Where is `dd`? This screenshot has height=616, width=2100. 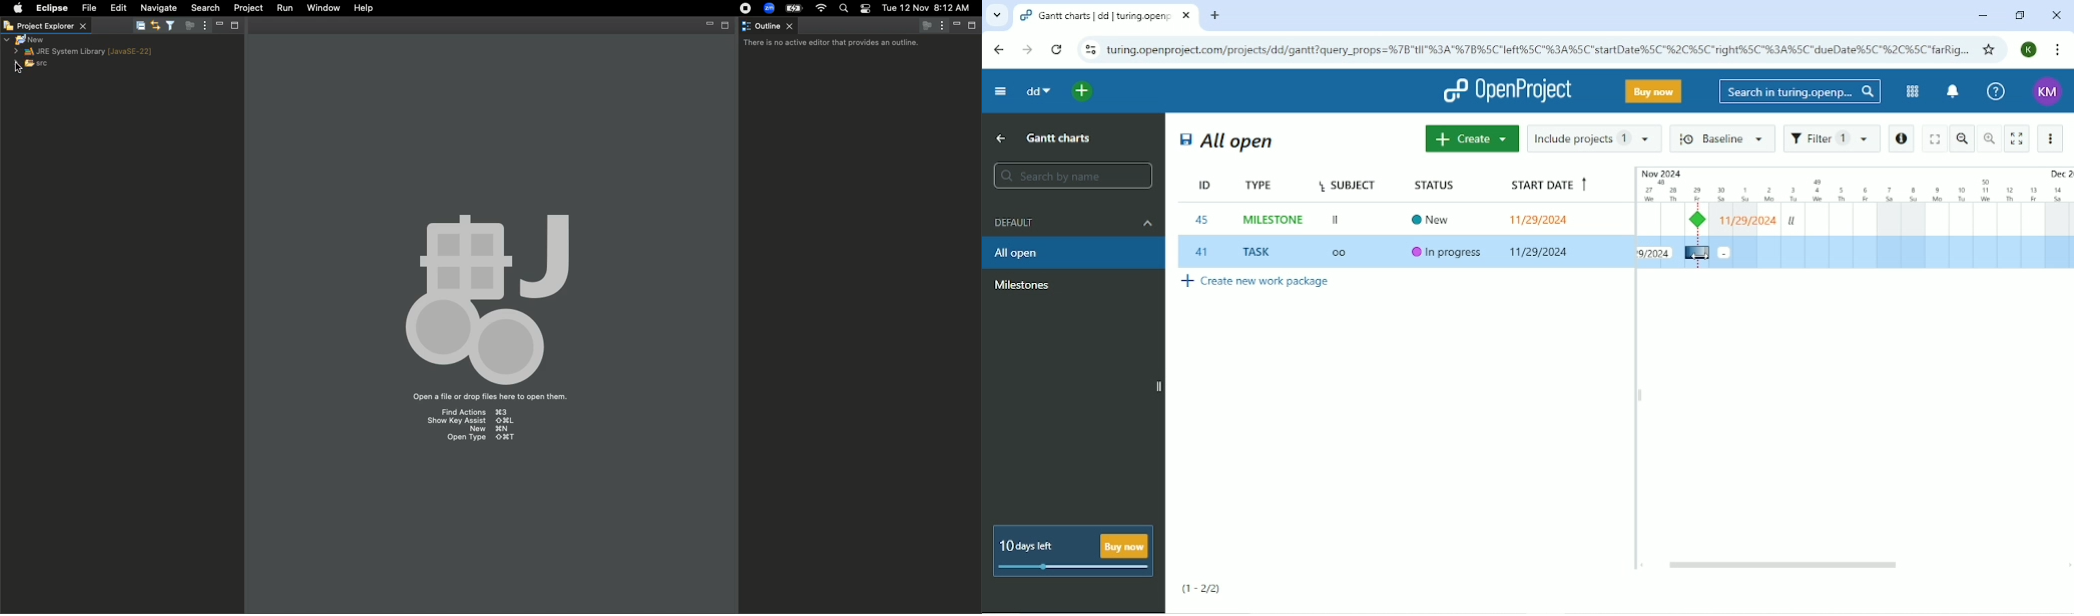
dd is located at coordinates (1036, 90).